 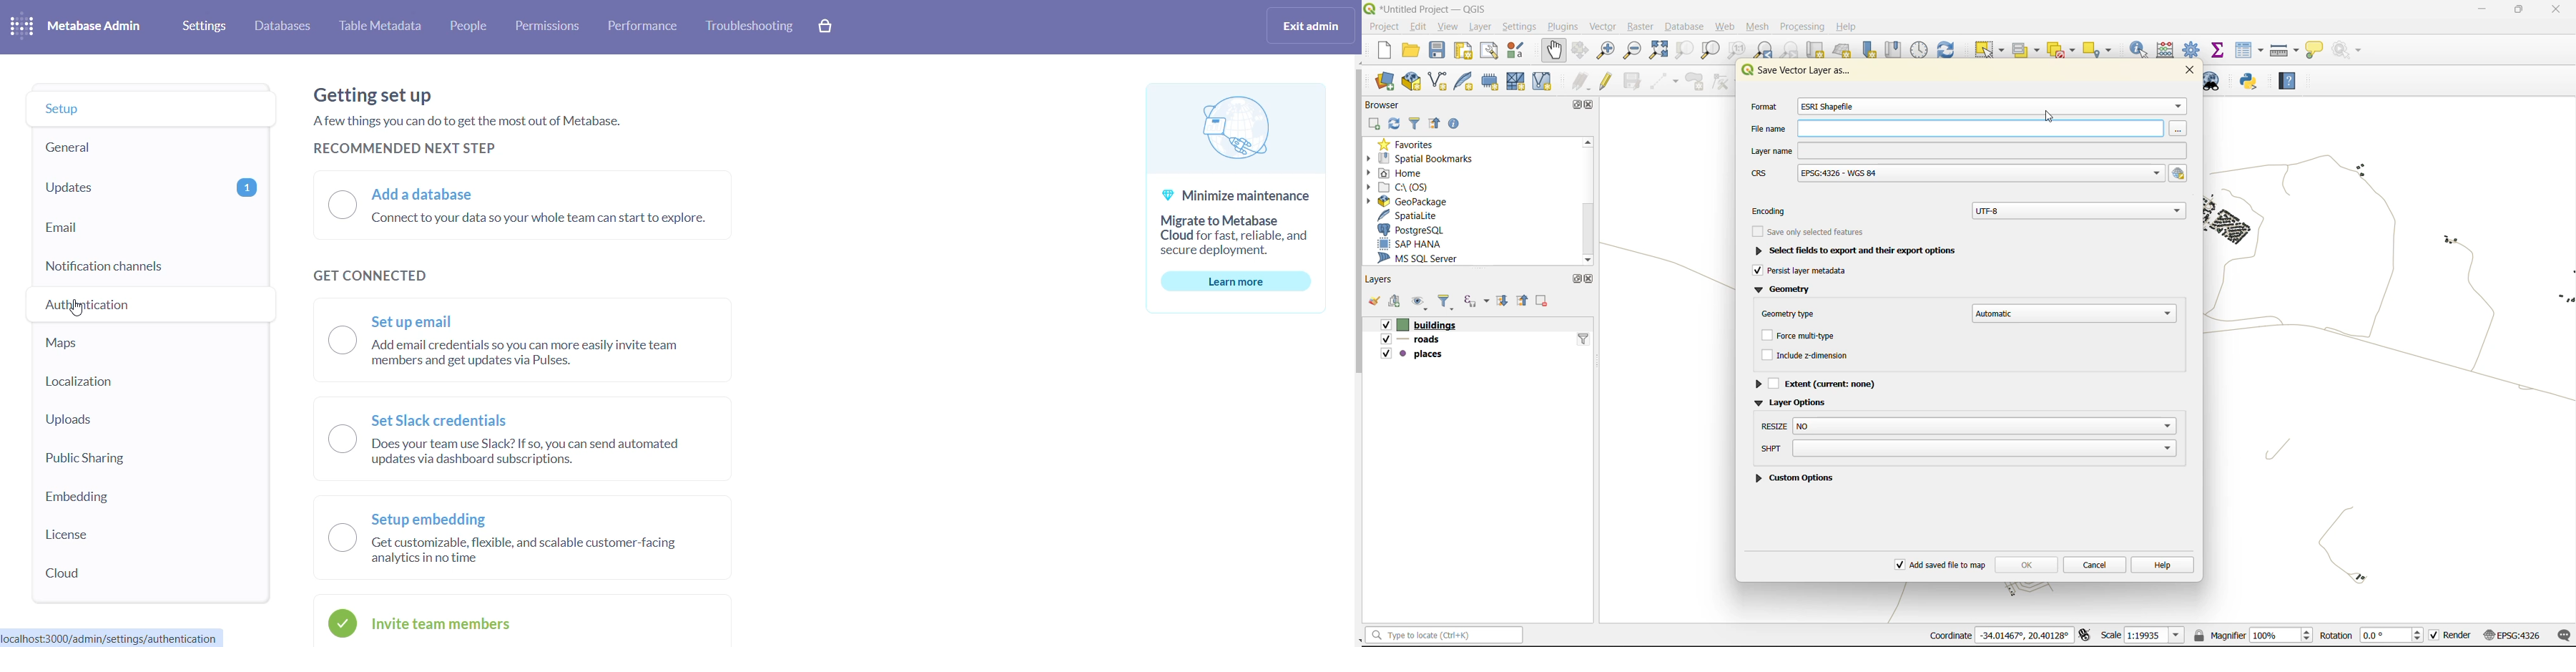 What do you see at coordinates (286, 26) in the screenshot?
I see `databases` at bounding box center [286, 26].